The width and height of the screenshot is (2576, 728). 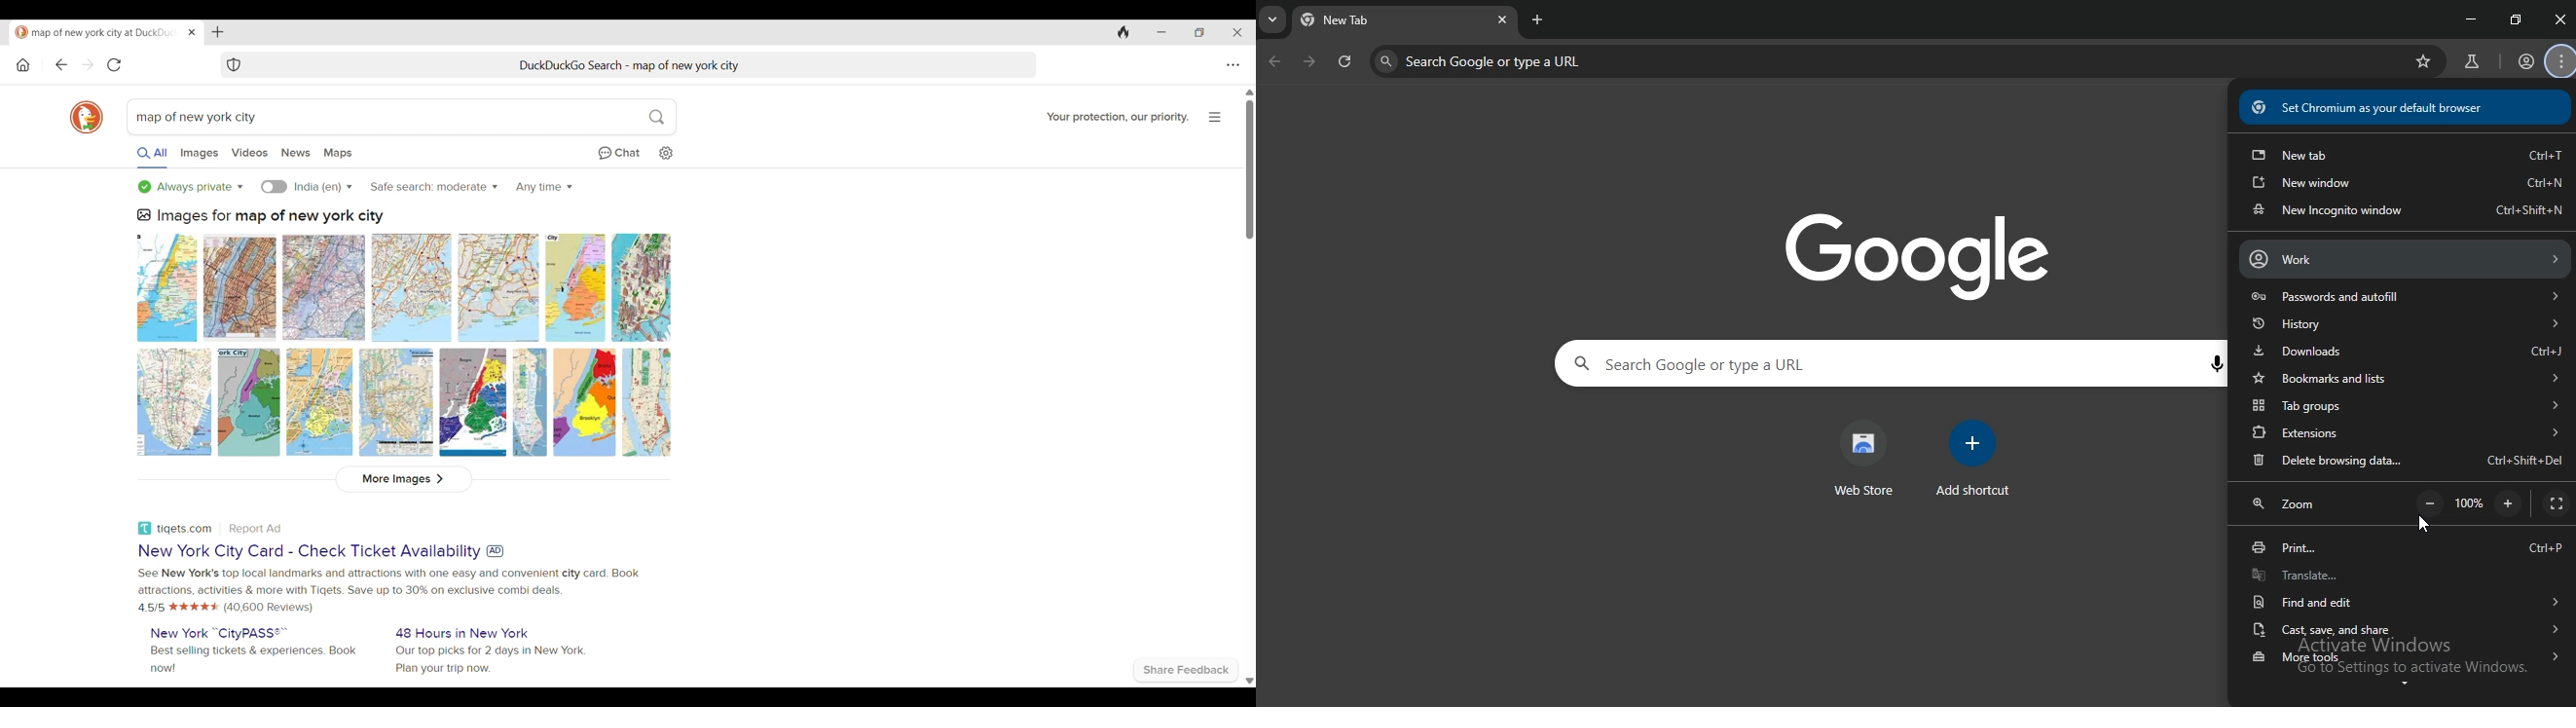 What do you see at coordinates (2469, 62) in the screenshot?
I see `search labs` at bounding box center [2469, 62].